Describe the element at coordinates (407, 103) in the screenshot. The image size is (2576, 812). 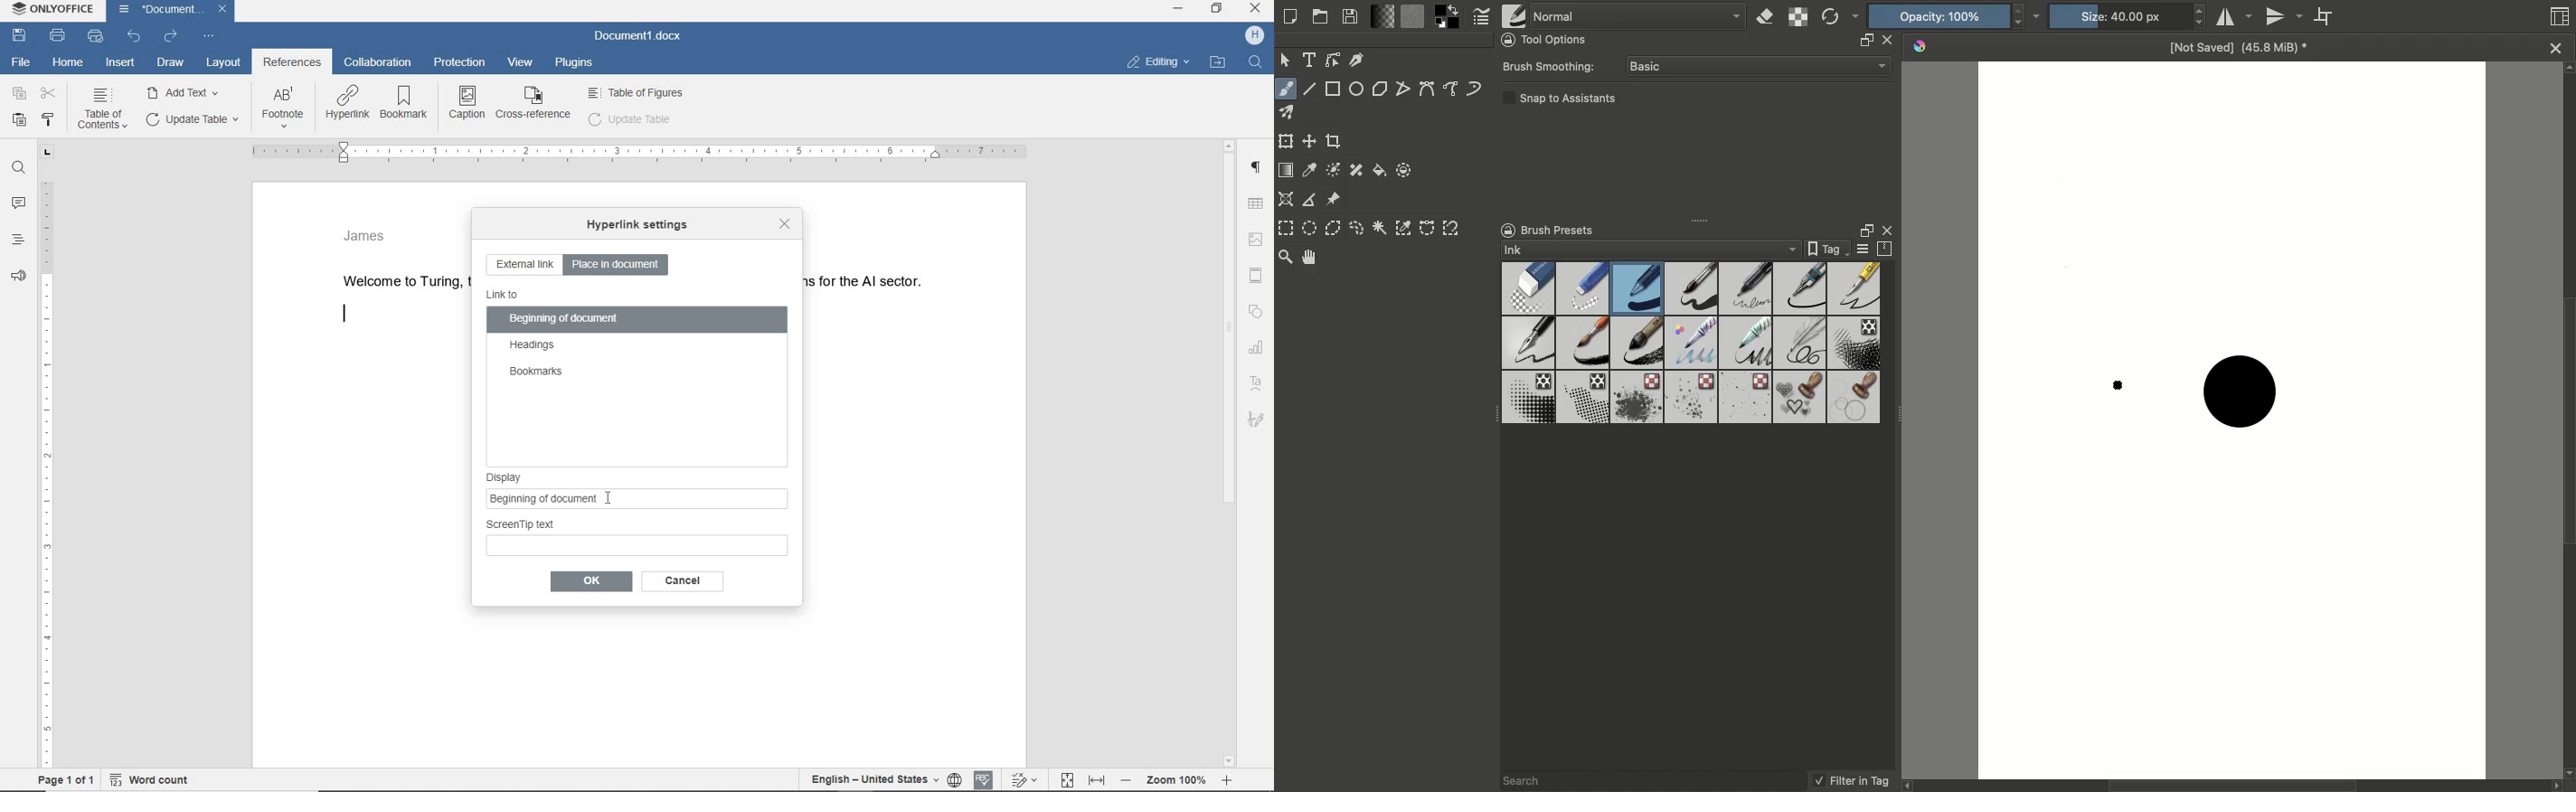
I see `BOOKMARK` at that location.